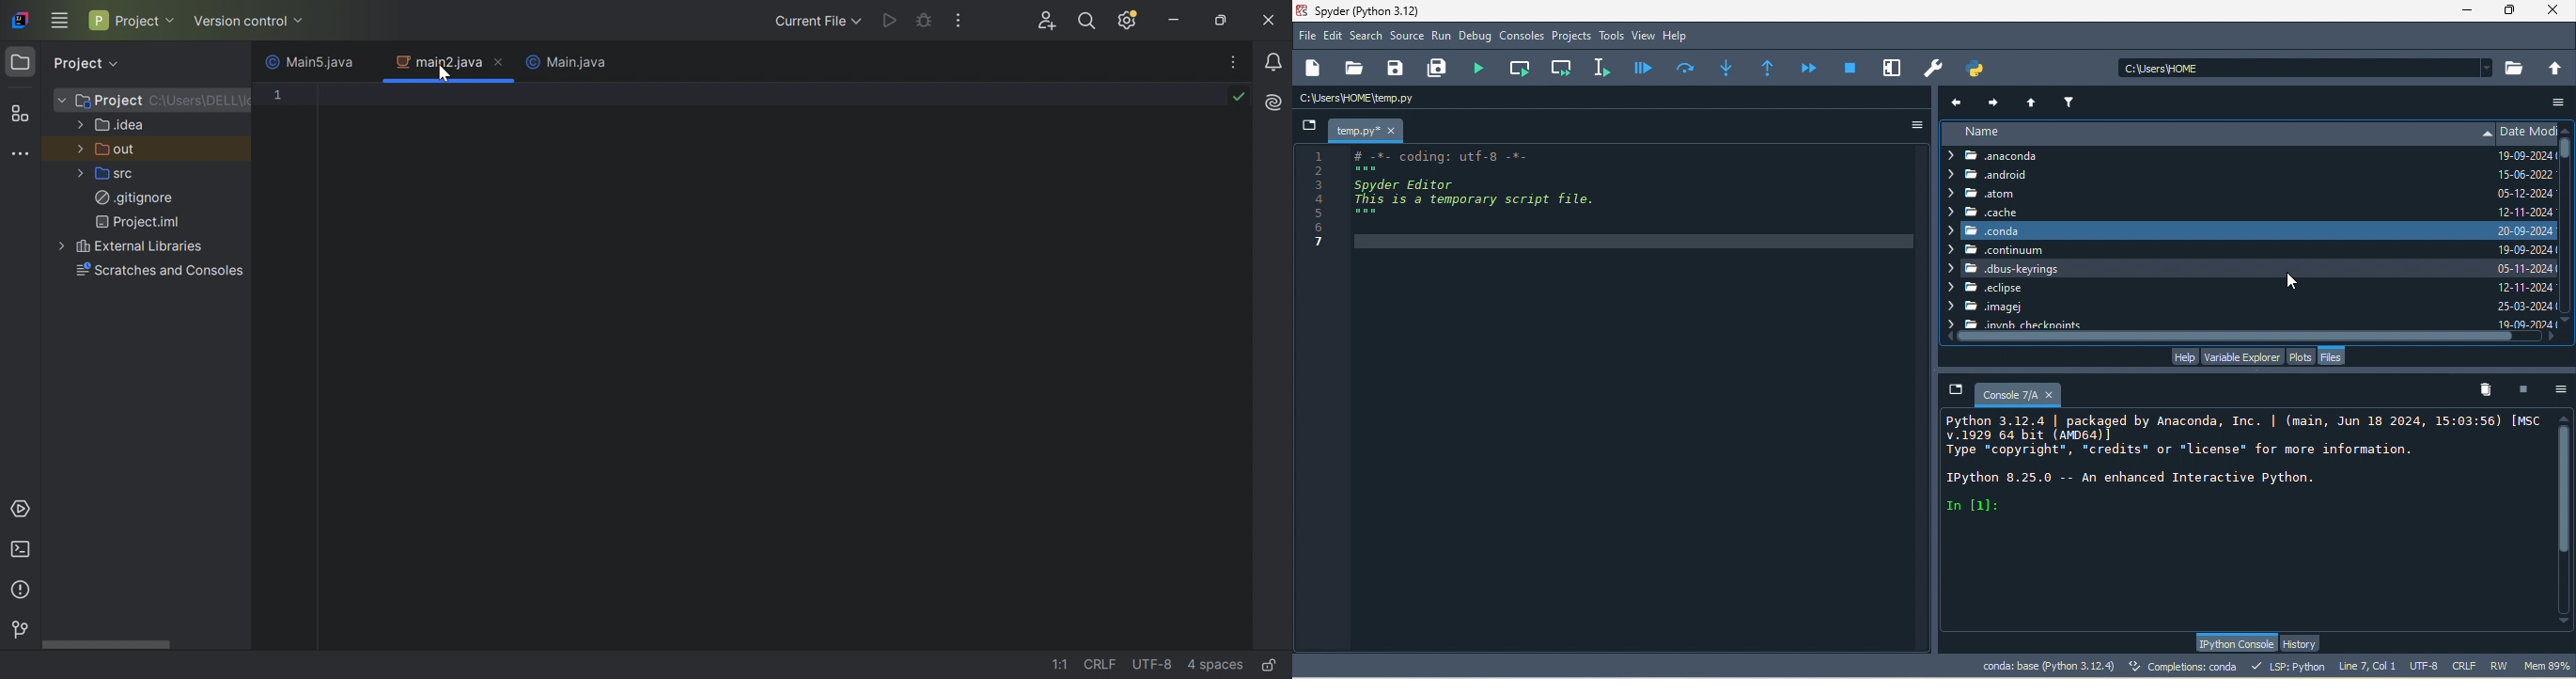 This screenshot has width=2576, height=700. What do you see at coordinates (2566, 417) in the screenshot?
I see `scroll up` at bounding box center [2566, 417].